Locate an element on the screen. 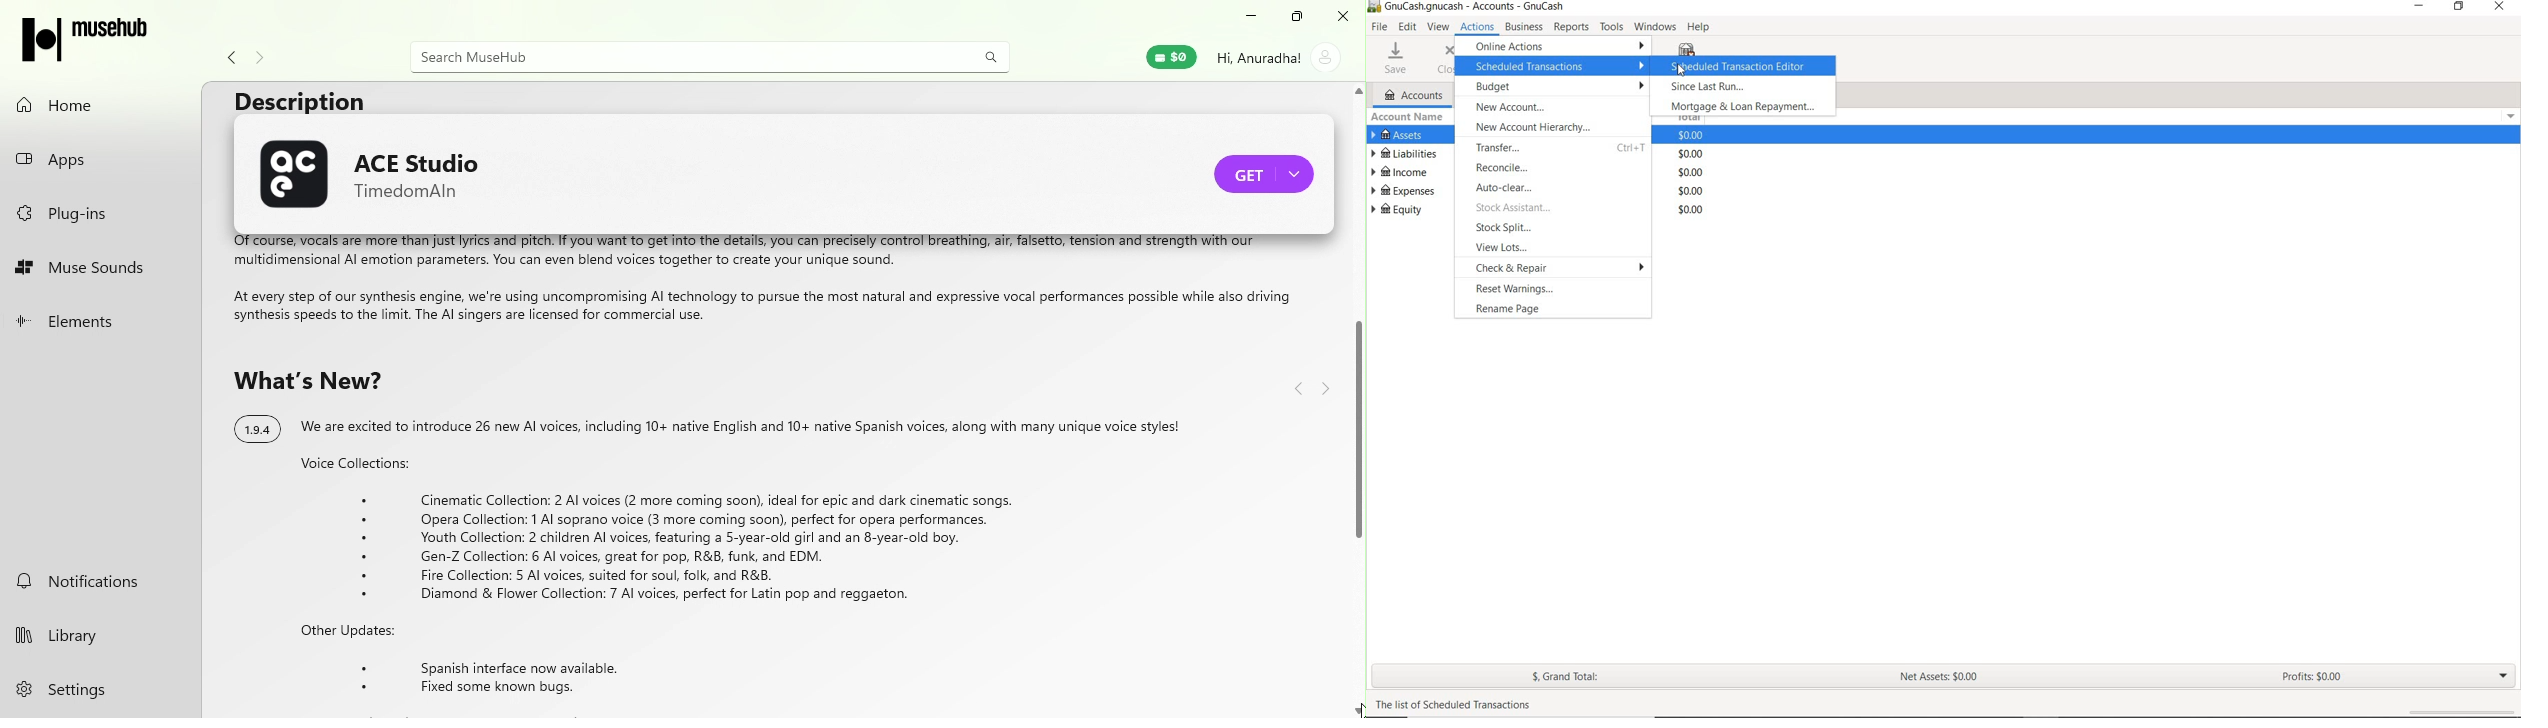 This screenshot has height=728, width=2548. account is located at coordinates (1281, 63).